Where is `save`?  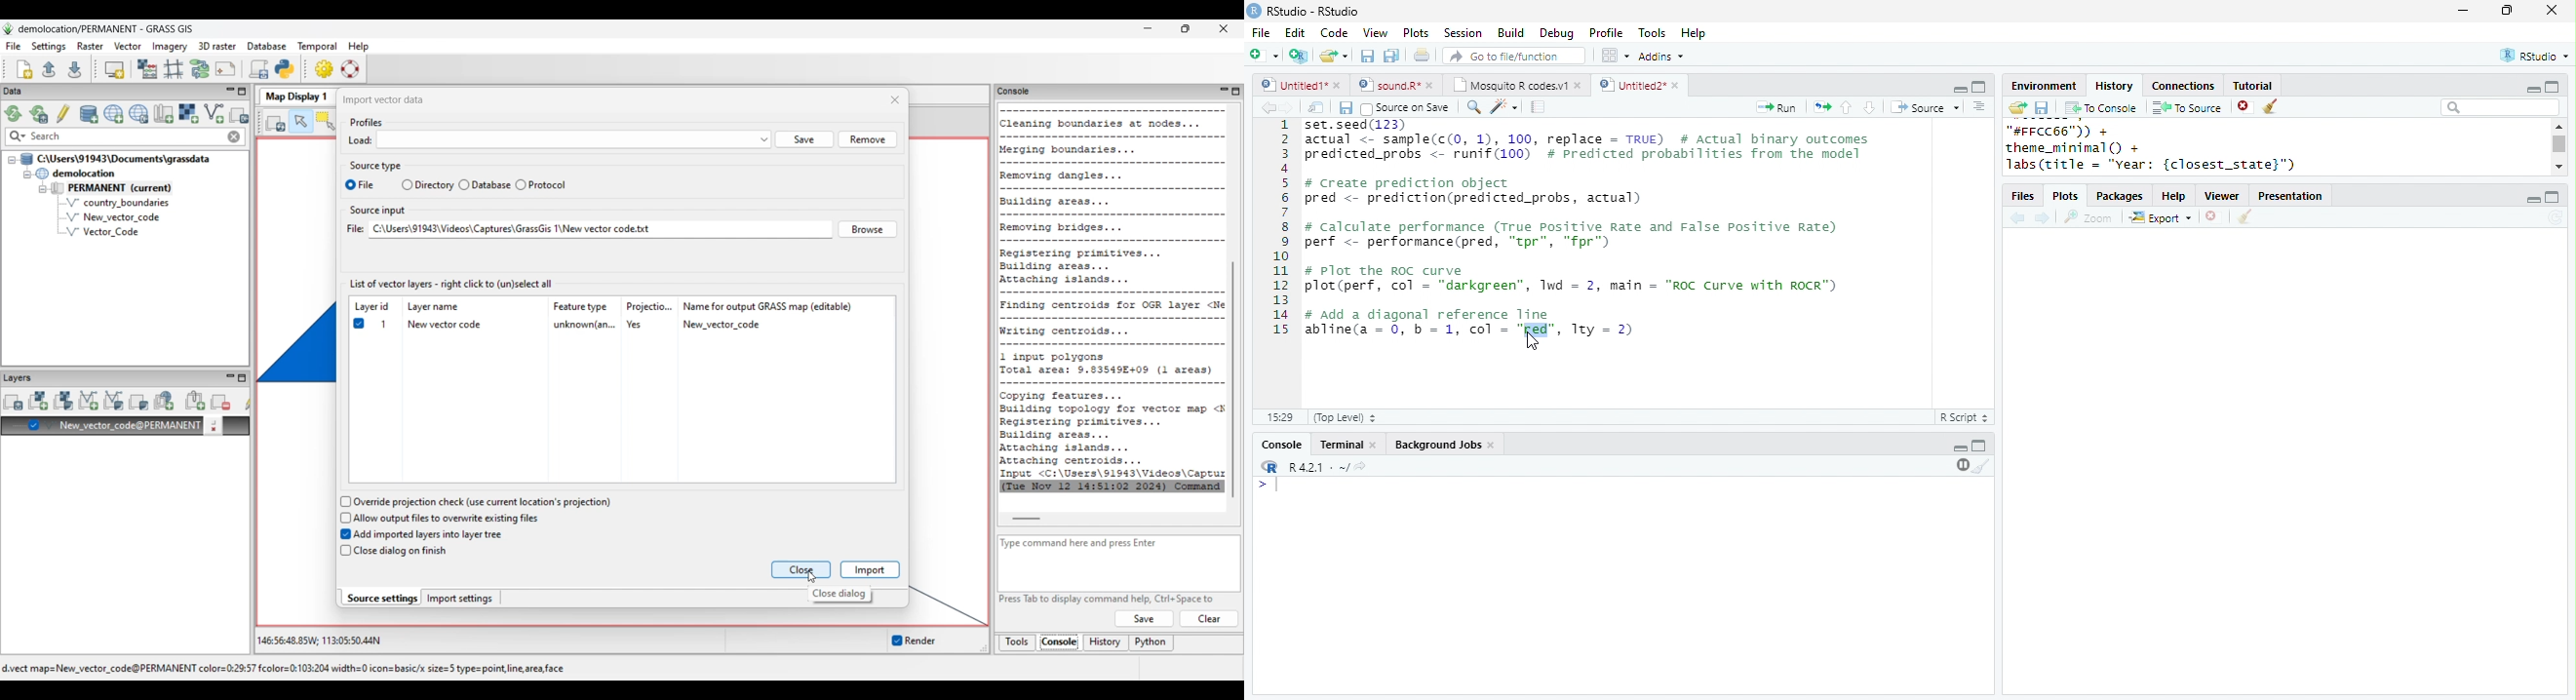
save is located at coordinates (1367, 56).